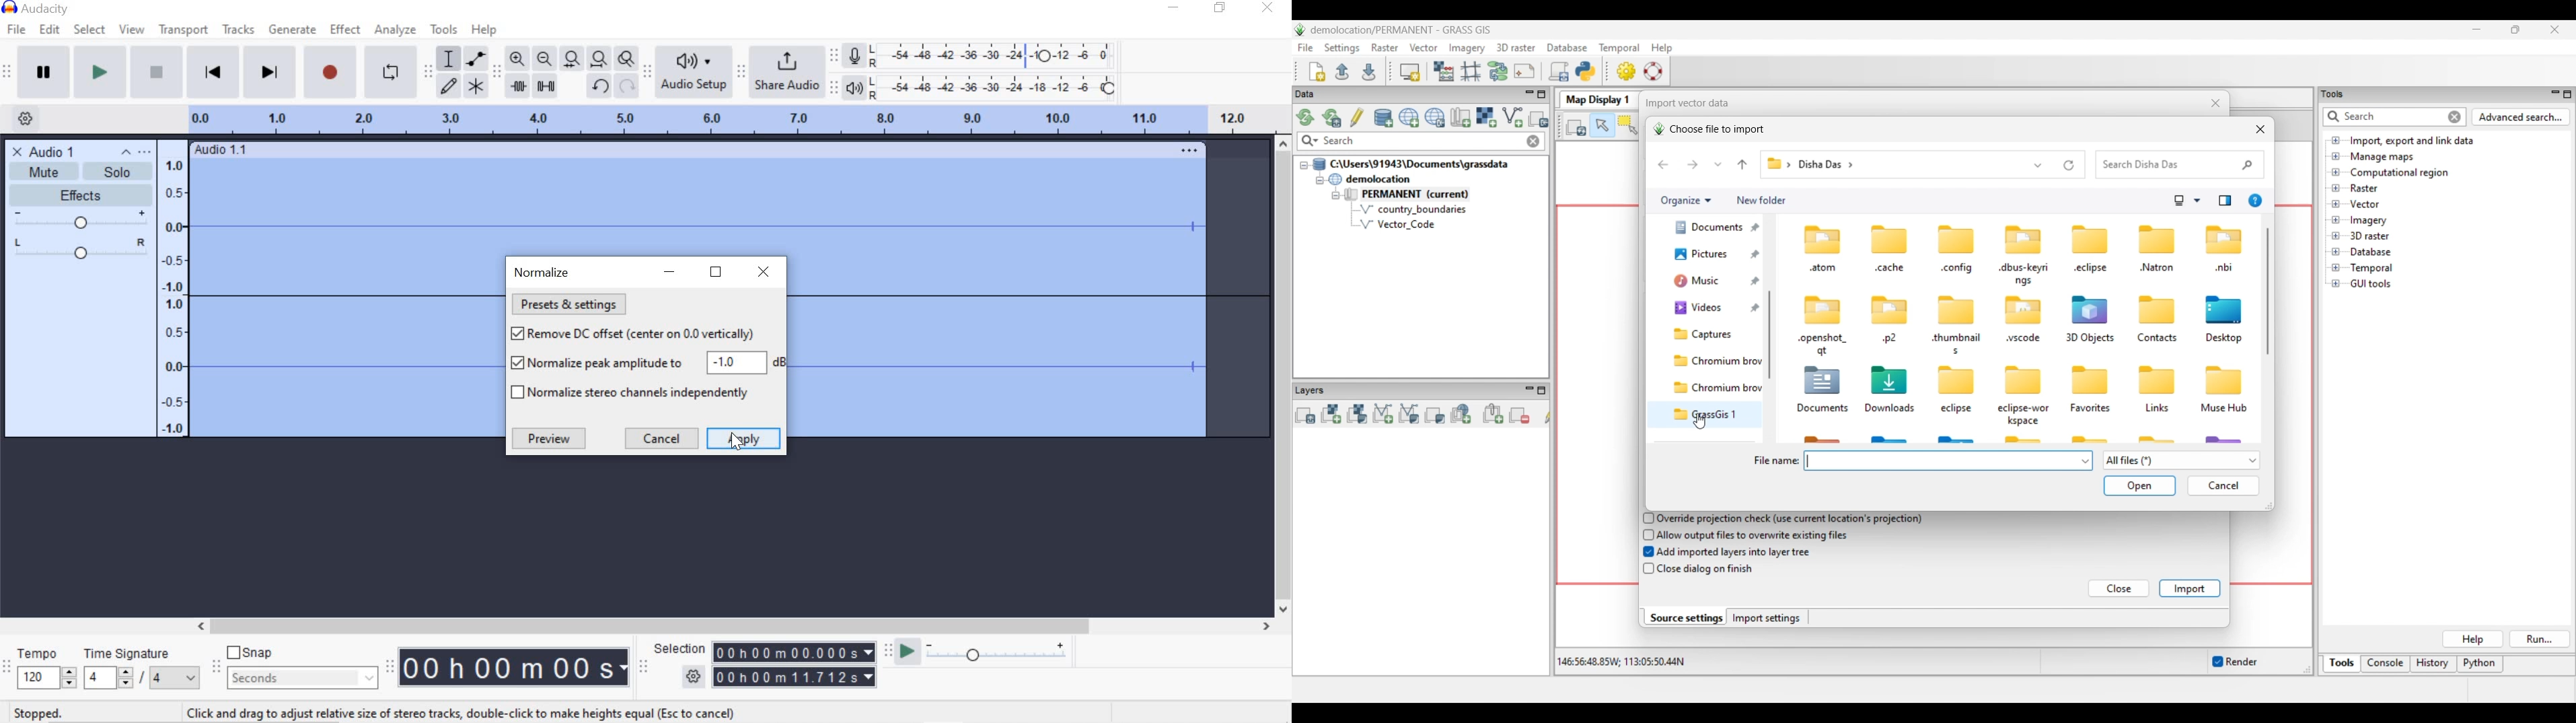 The image size is (2576, 728). I want to click on Silence audio selection, so click(546, 85).